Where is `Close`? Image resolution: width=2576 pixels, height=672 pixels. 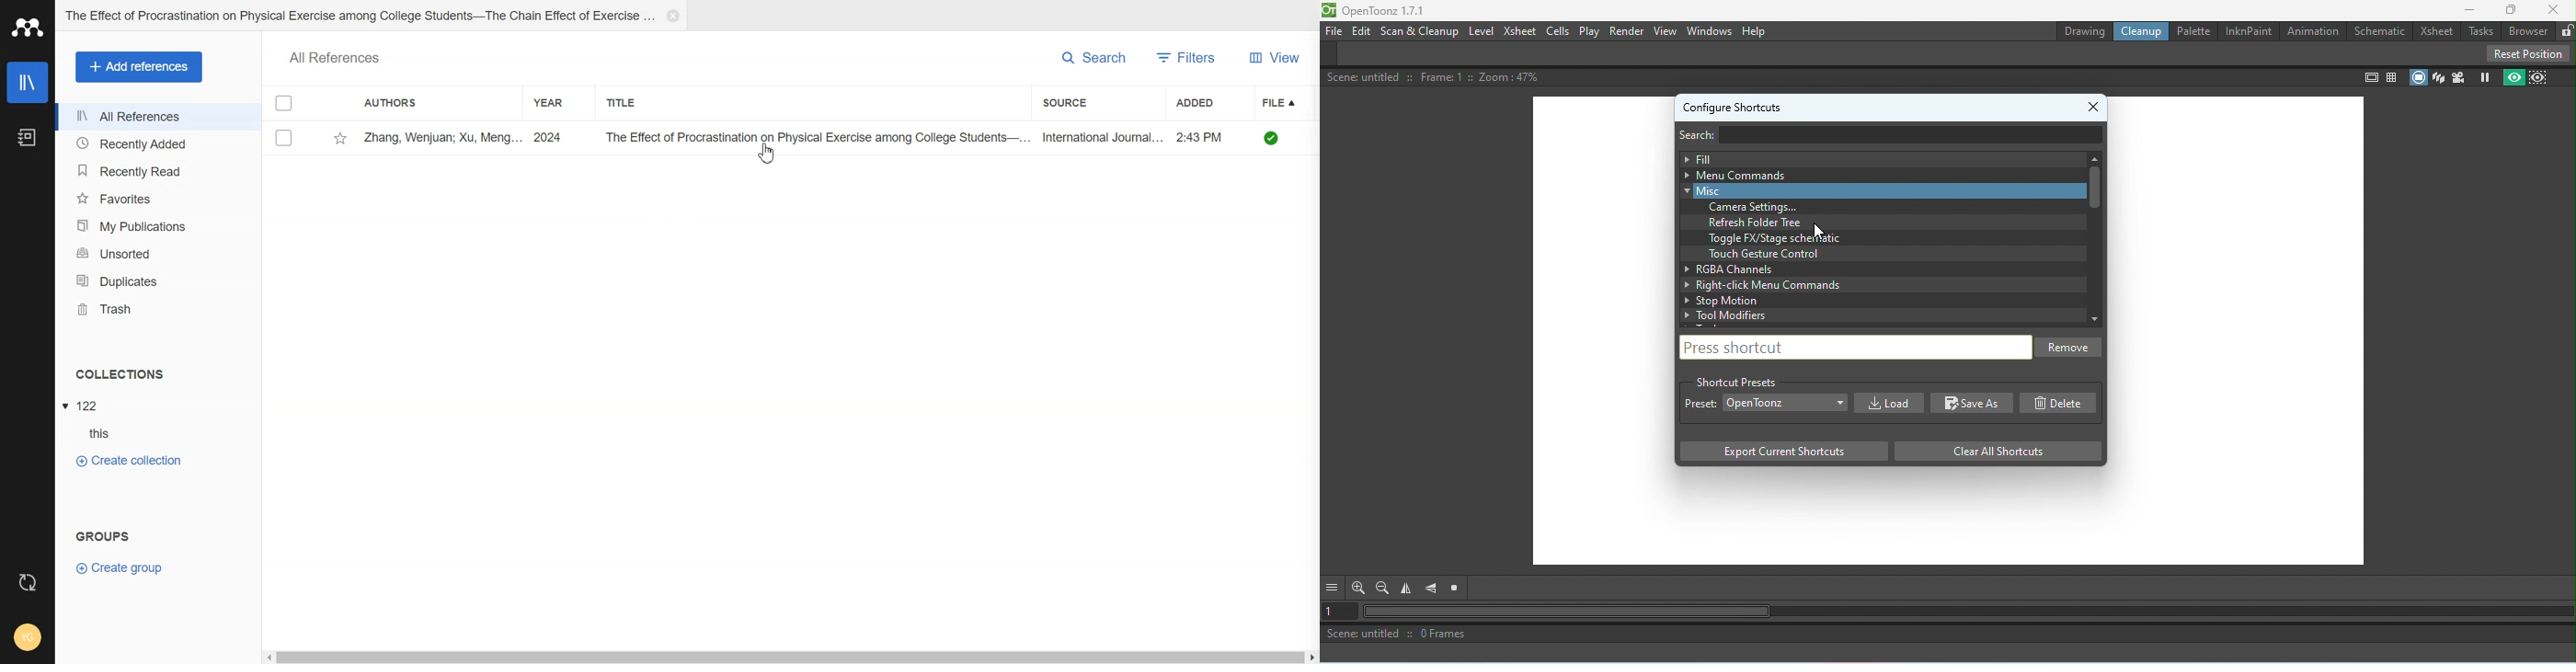 Close is located at coordinates (674, 16).